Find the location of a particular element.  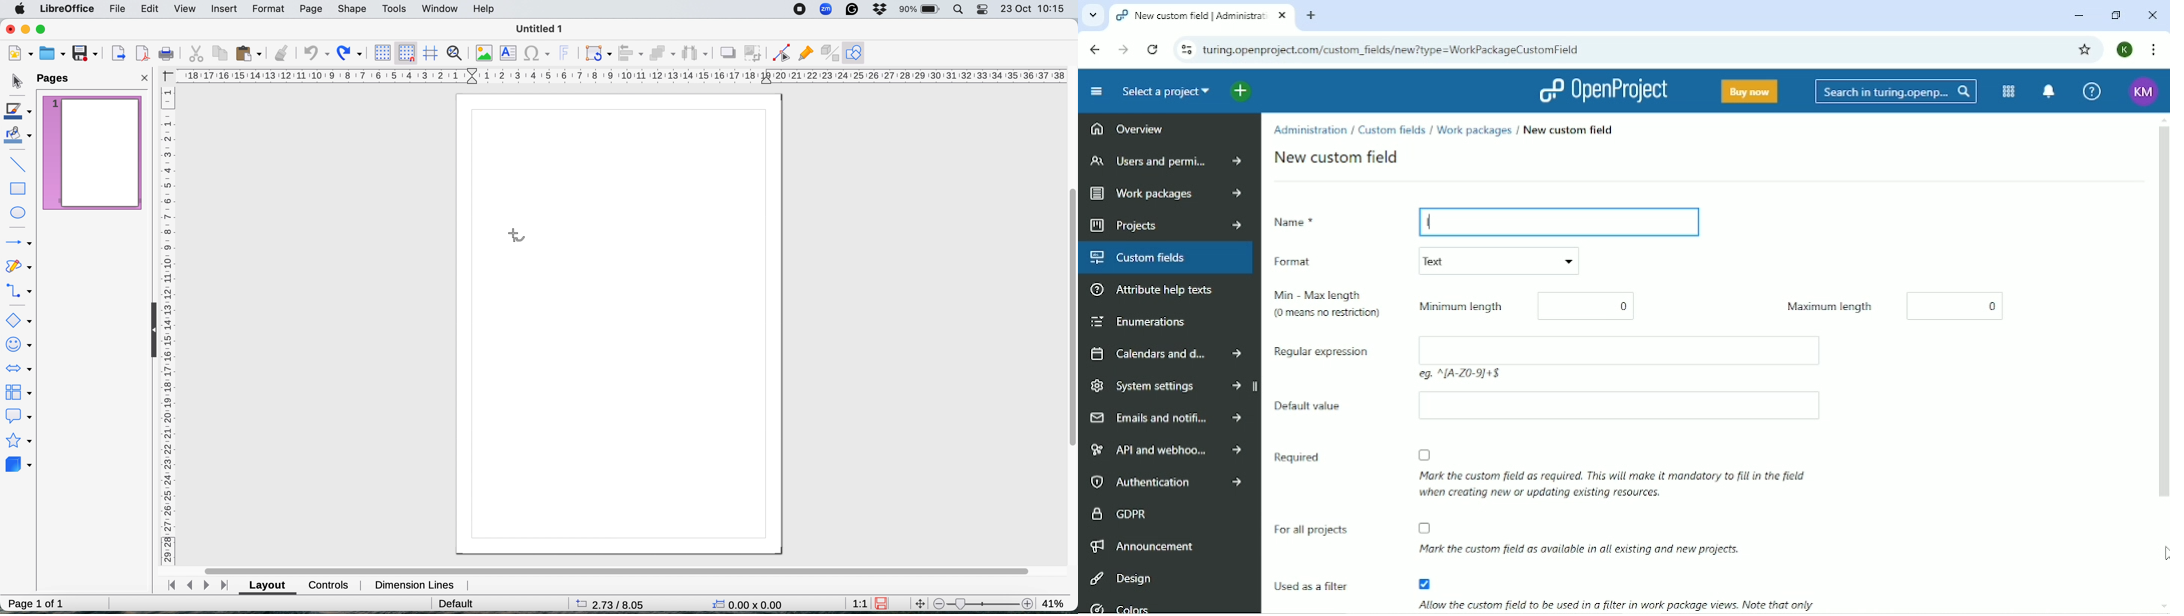

snap to grid is located at coordinates (407, 54).